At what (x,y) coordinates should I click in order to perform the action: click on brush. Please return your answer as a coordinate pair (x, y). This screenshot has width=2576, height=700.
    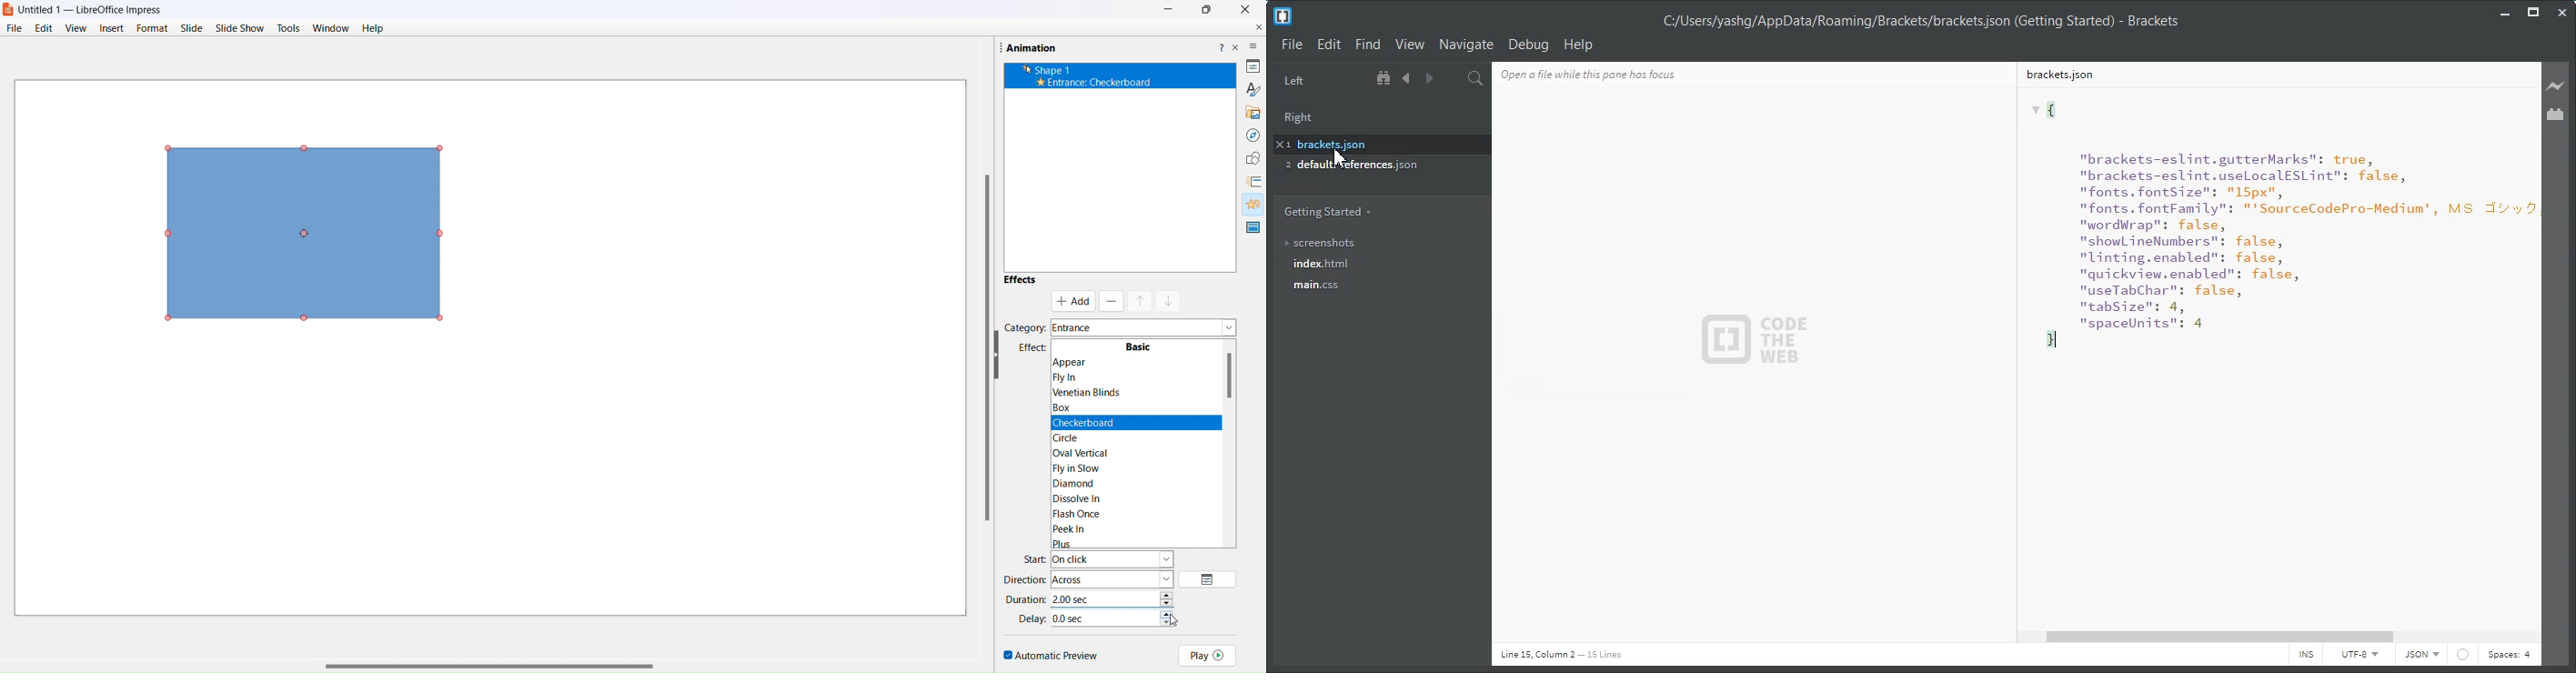
    Looking at the image, I should click on (1252, 88).